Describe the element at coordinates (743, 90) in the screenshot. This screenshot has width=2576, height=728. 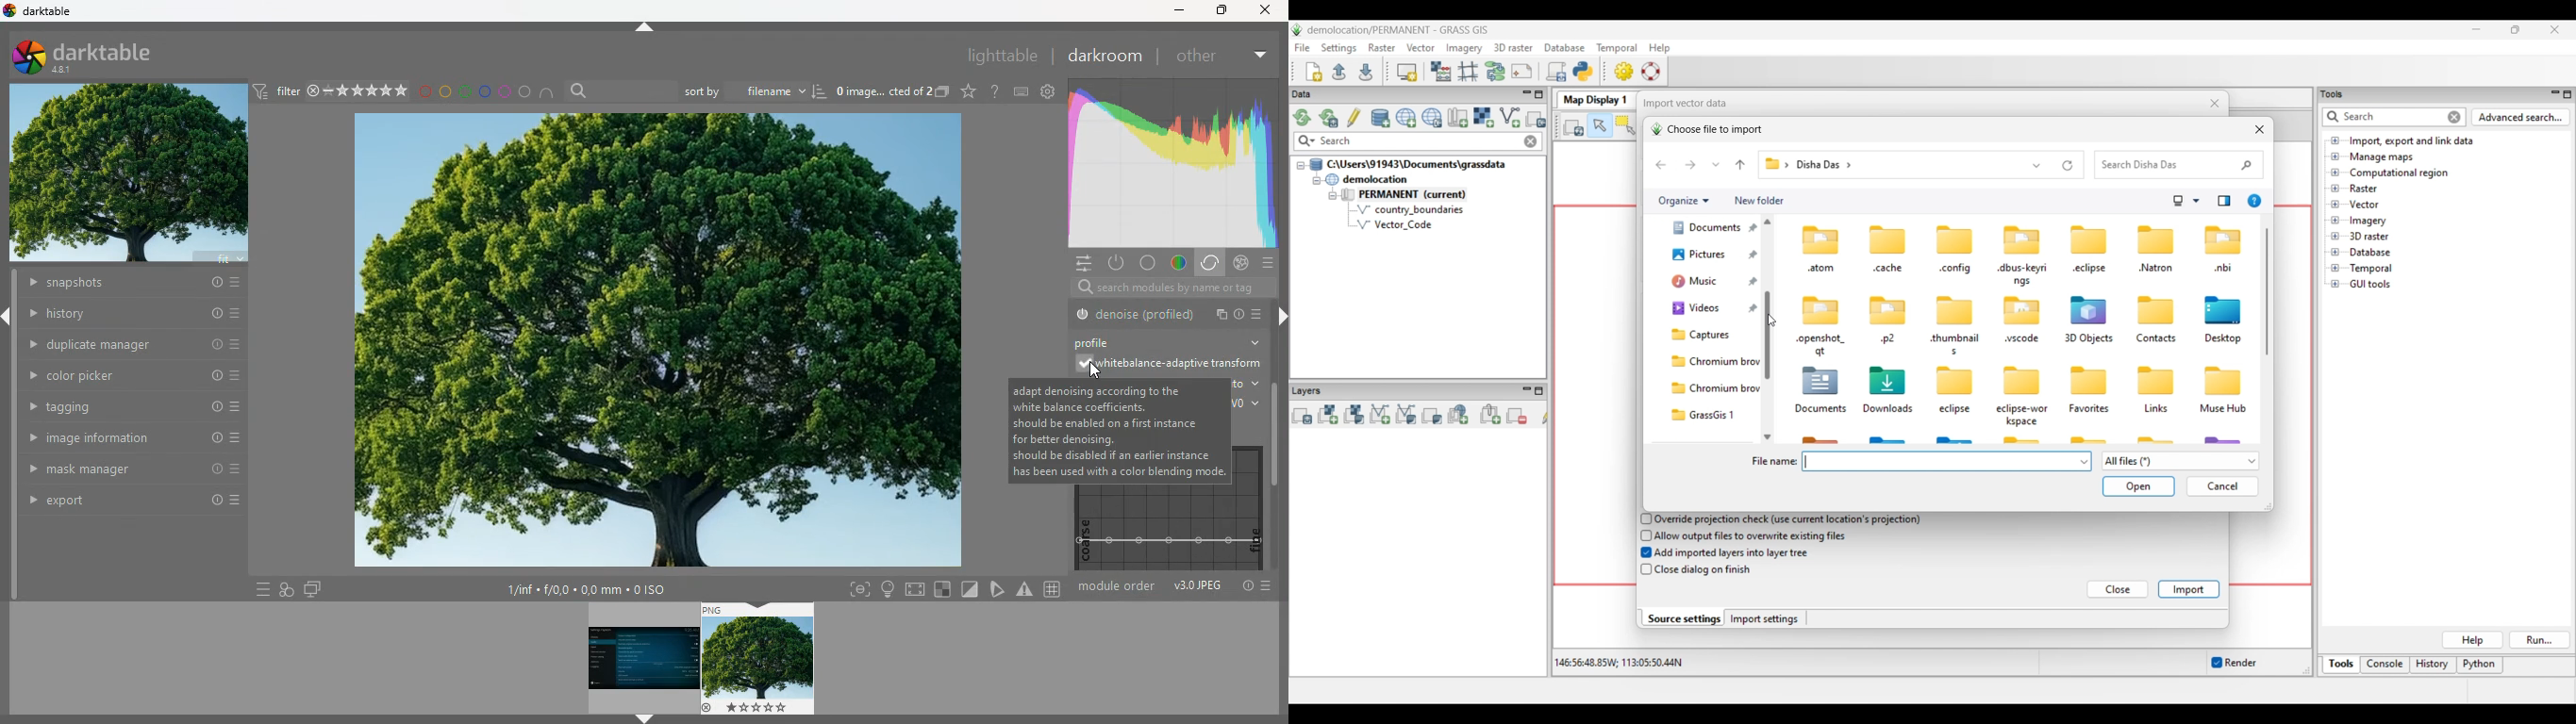
I see `sort by filename` at that location.